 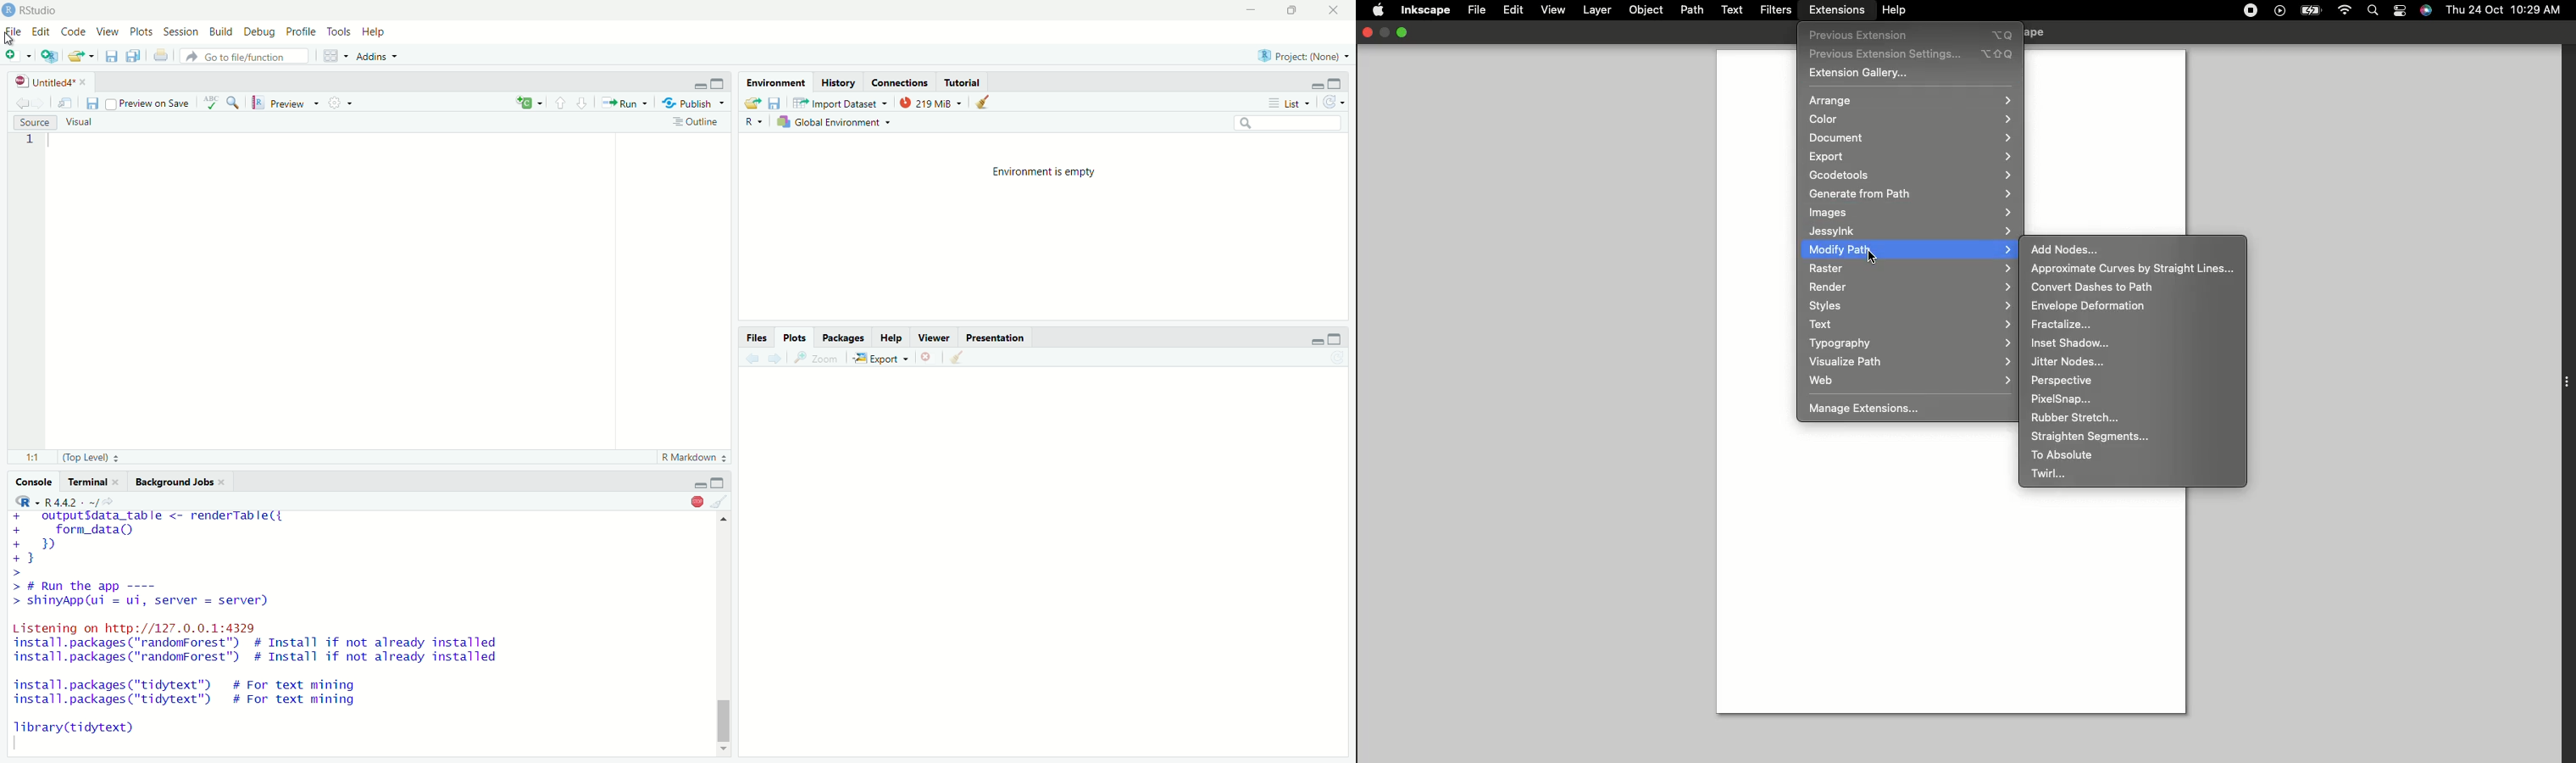 I want to click on Images, so click(x=1909, y=214).